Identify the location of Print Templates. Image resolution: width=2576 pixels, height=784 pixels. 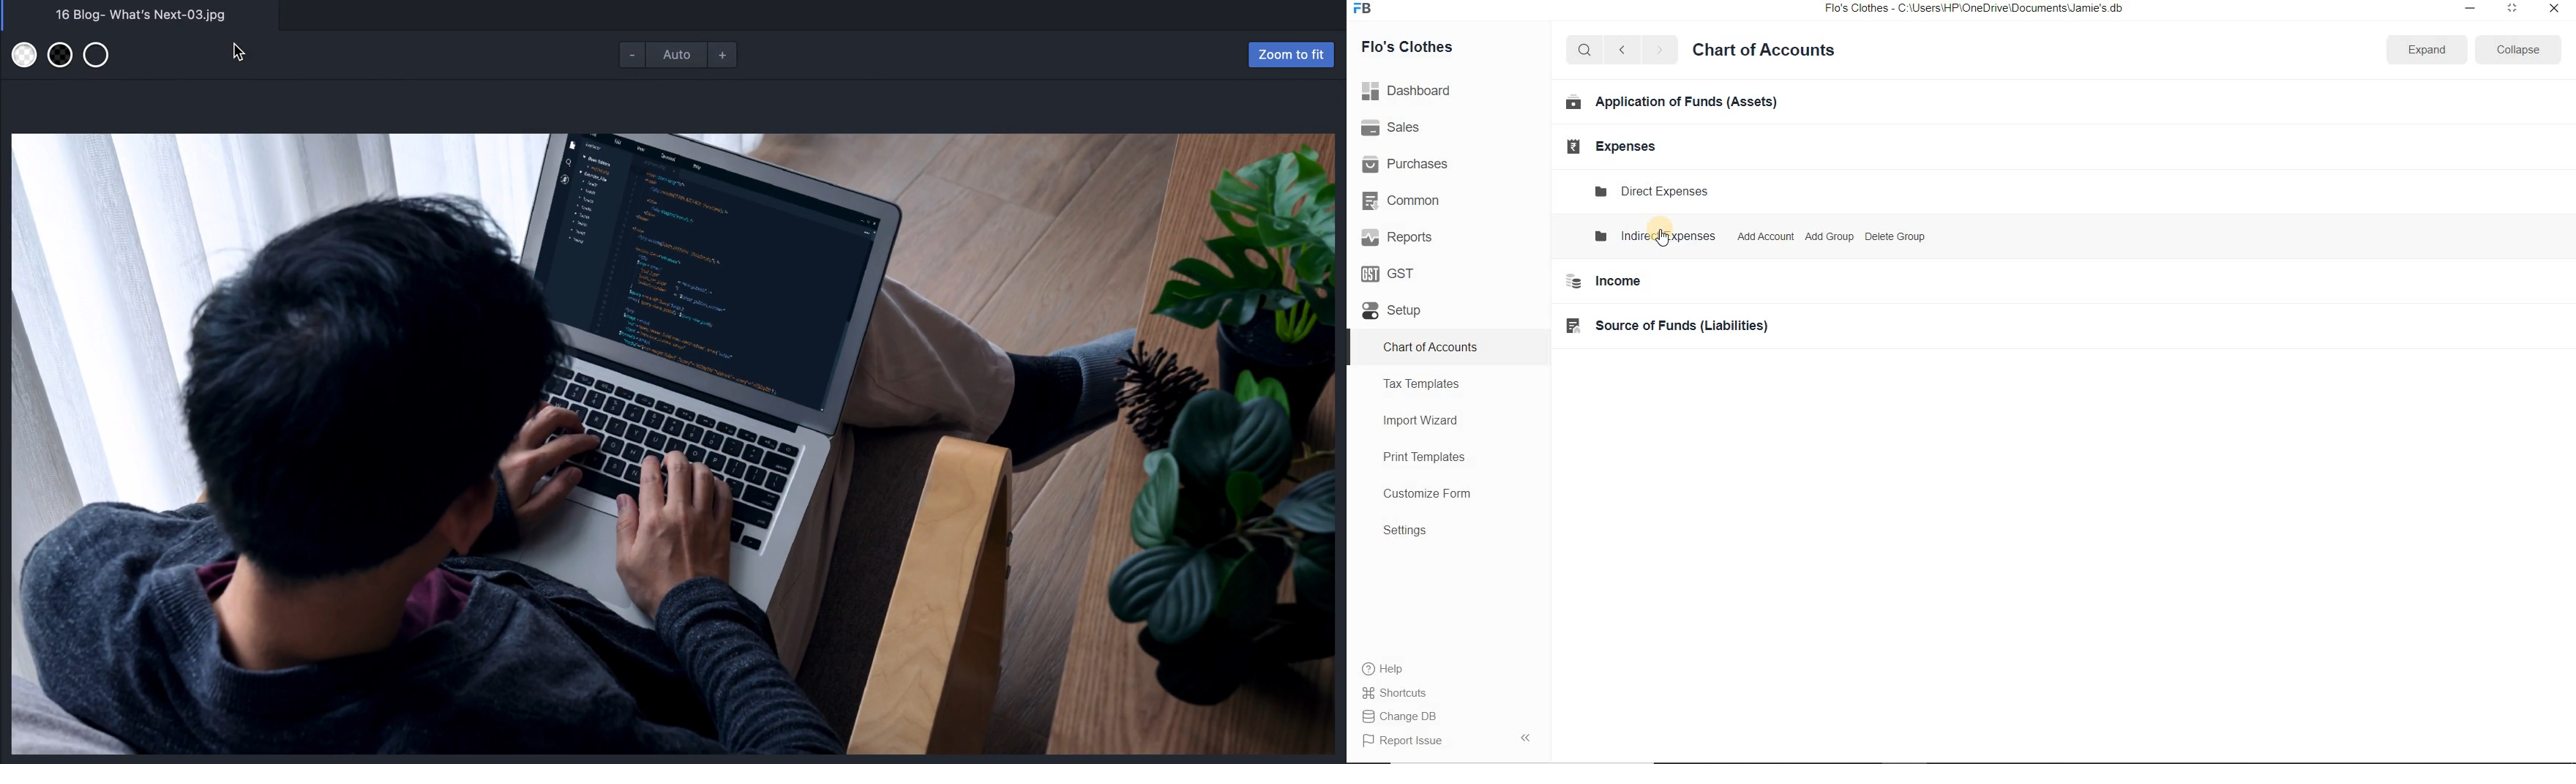
(1424, 458).